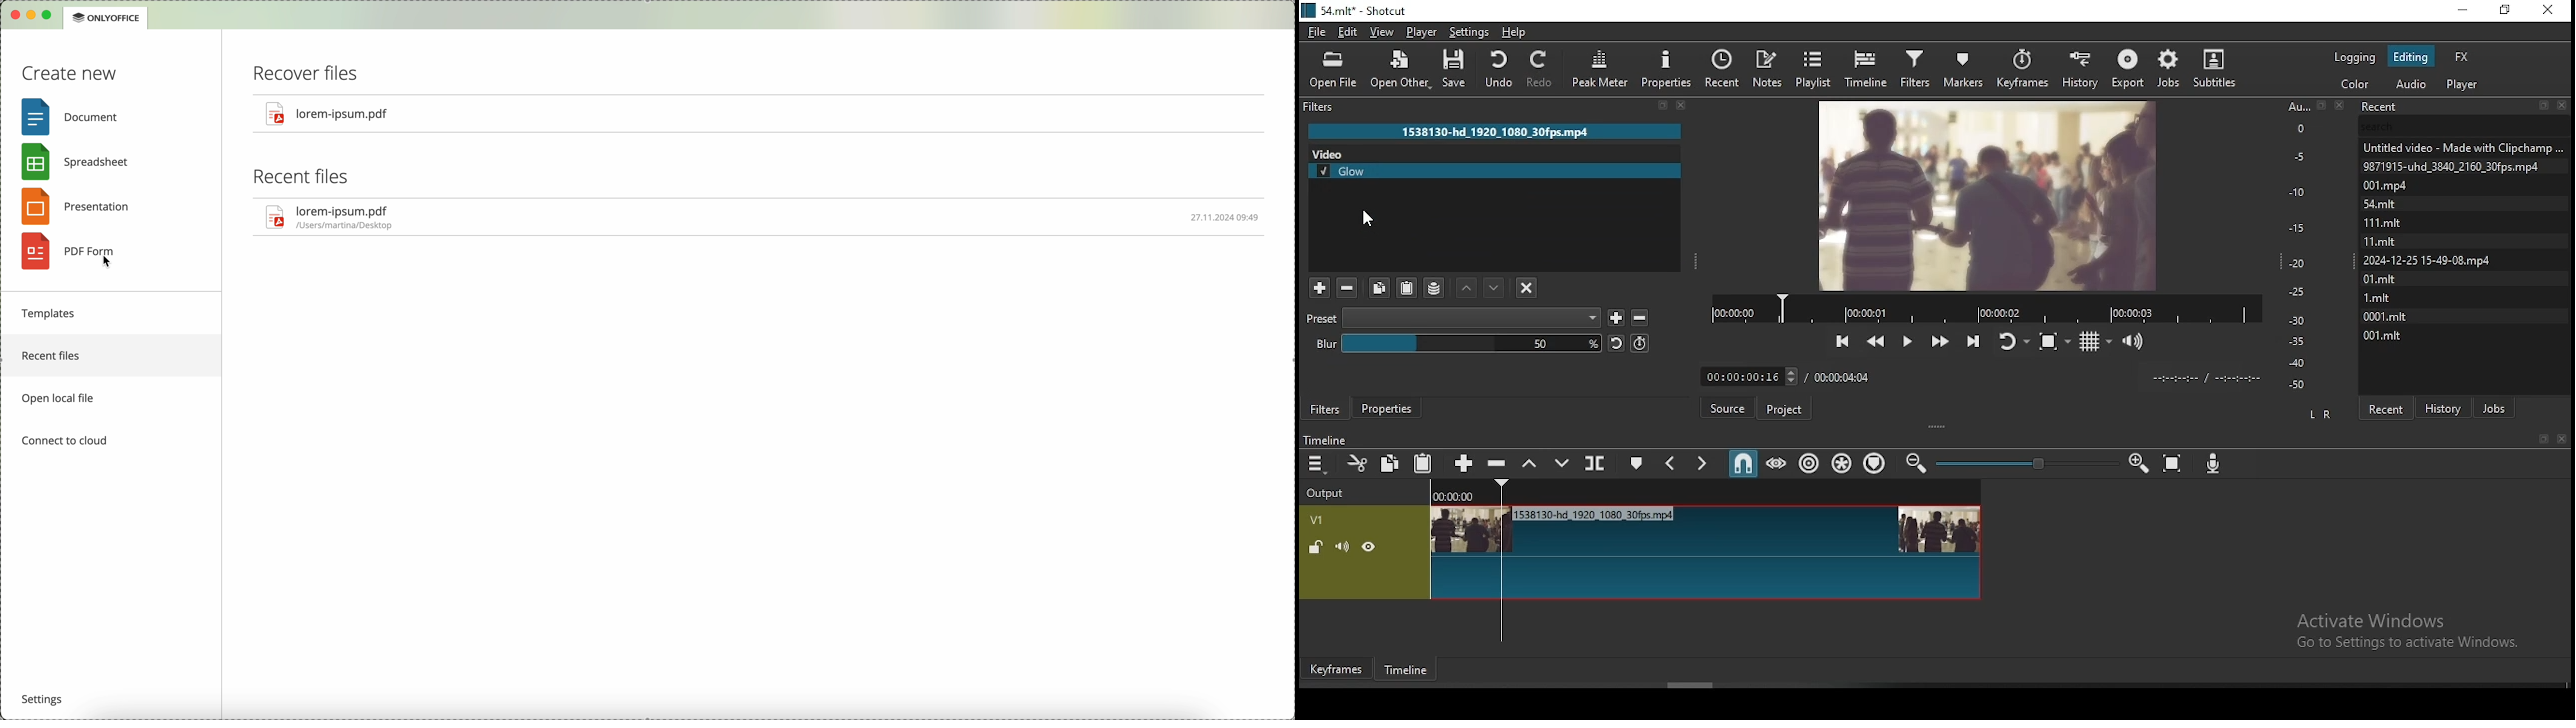 The height and width of the screenshot is (728, 2576). What do you see at coordinates (1869, 66) in the screenshot?
I see `timeline` at bounding box center [1869, 66].